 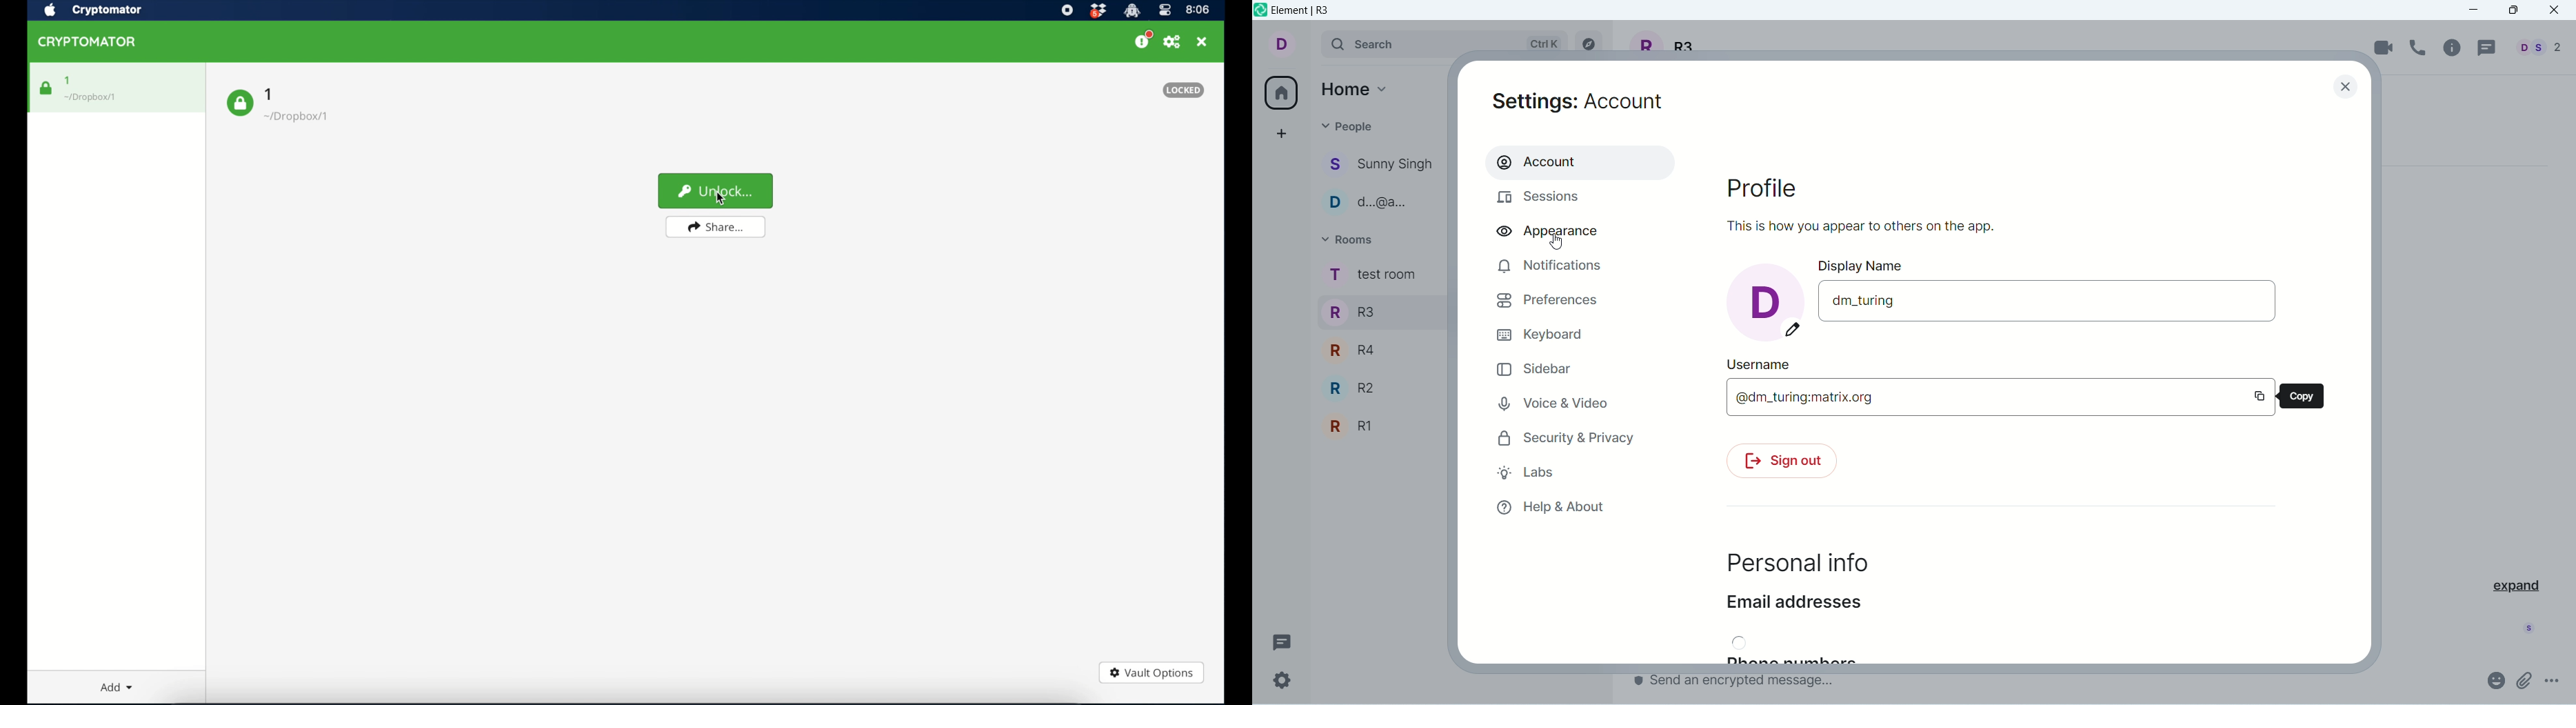 What do you see at coordinates (1549, 510) in the screenshot?
I see `help & about` at bounding box center [1549, 510].